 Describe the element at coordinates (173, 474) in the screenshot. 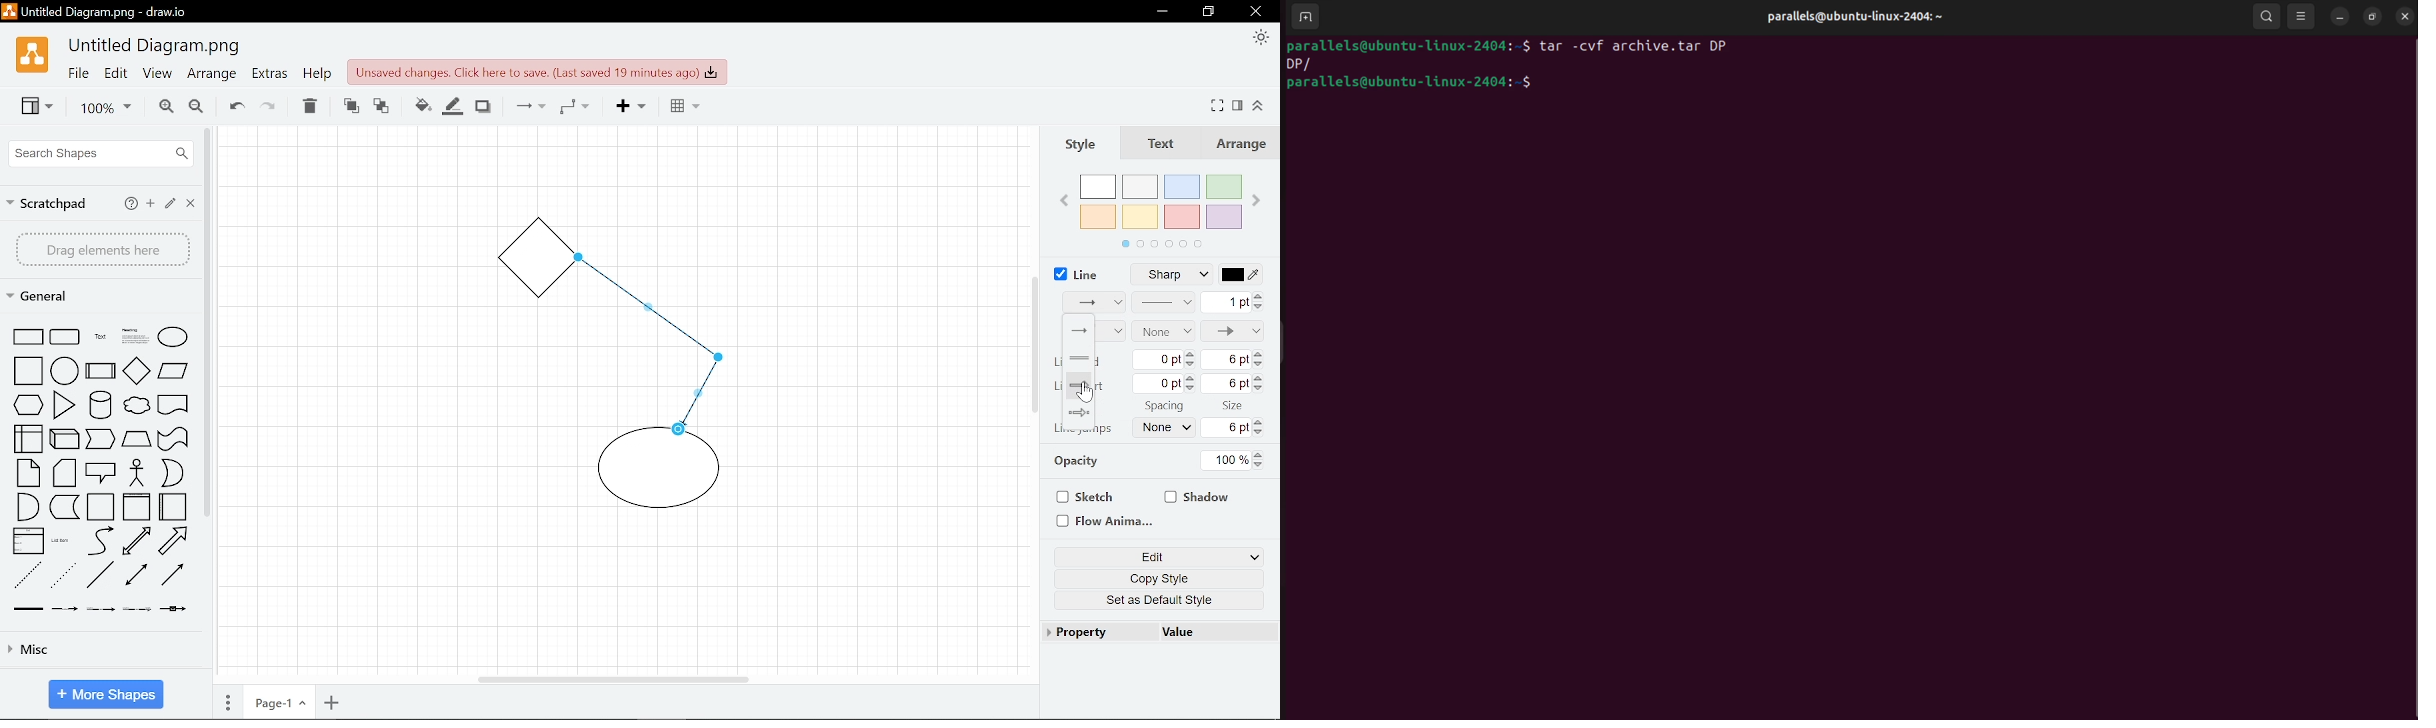

I see `shape` at that location.